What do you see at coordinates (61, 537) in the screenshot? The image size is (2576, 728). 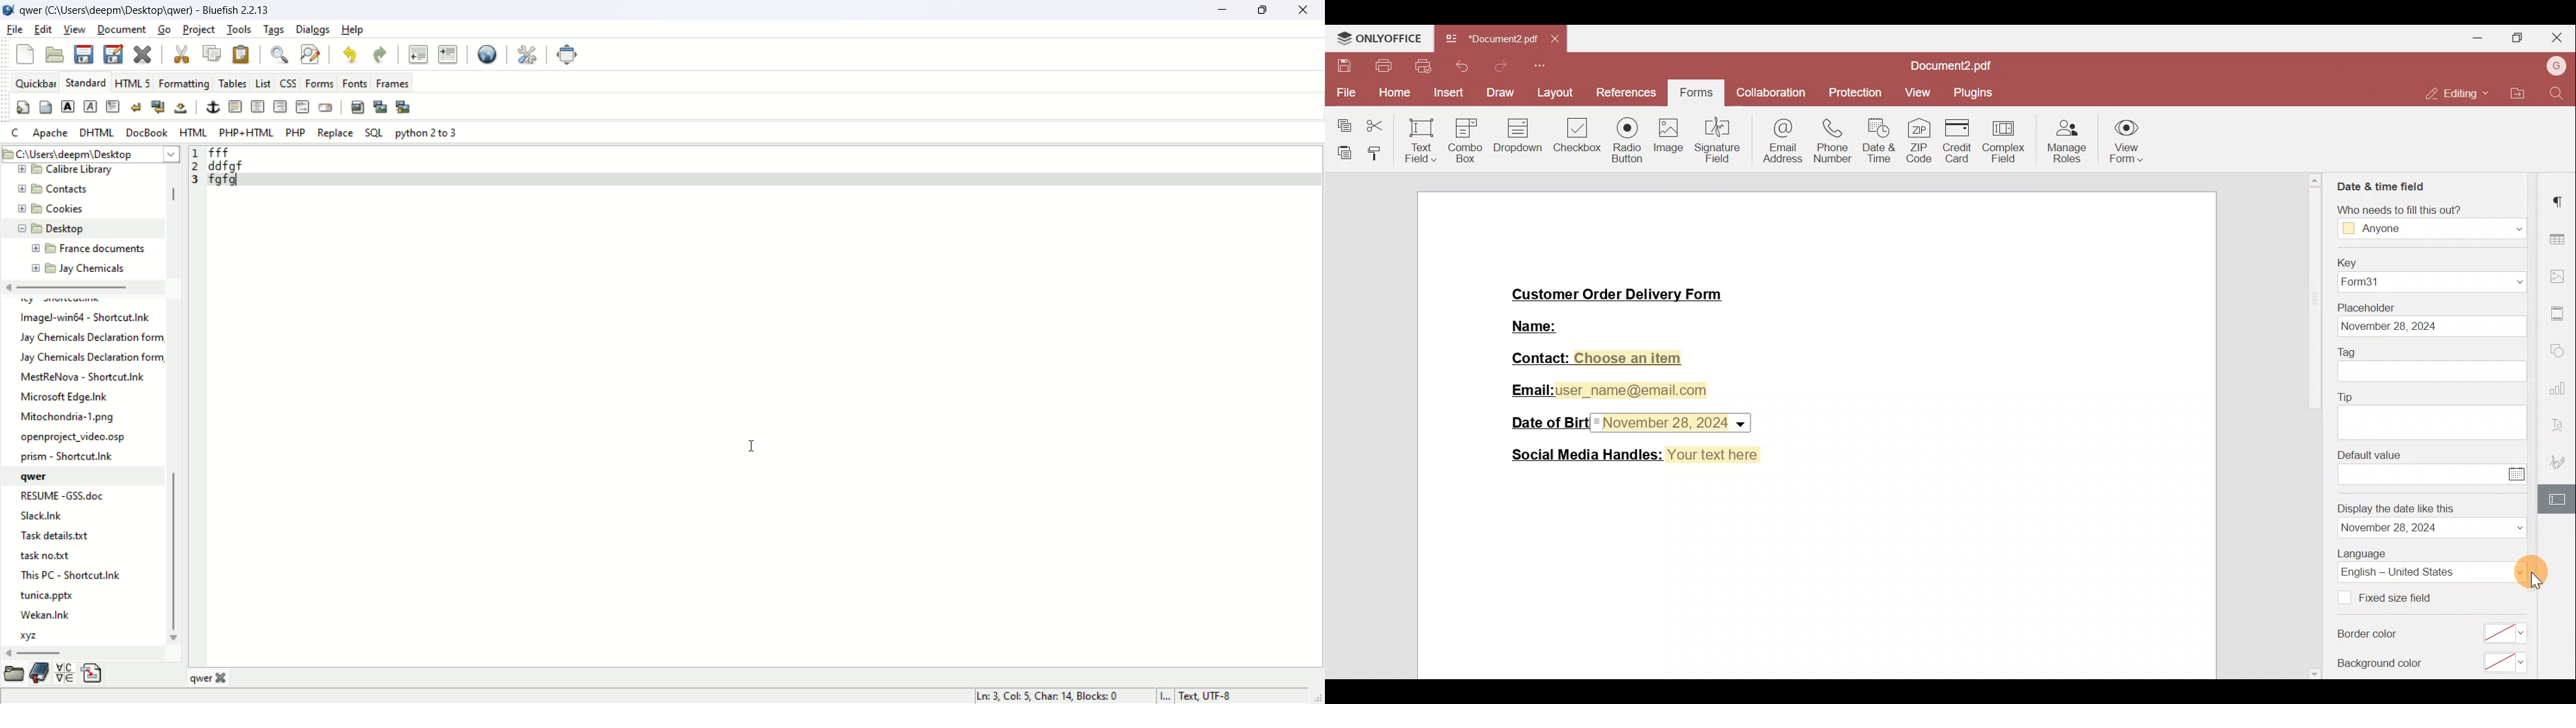 I see `task details.txt` at bounding box center [61, 537].